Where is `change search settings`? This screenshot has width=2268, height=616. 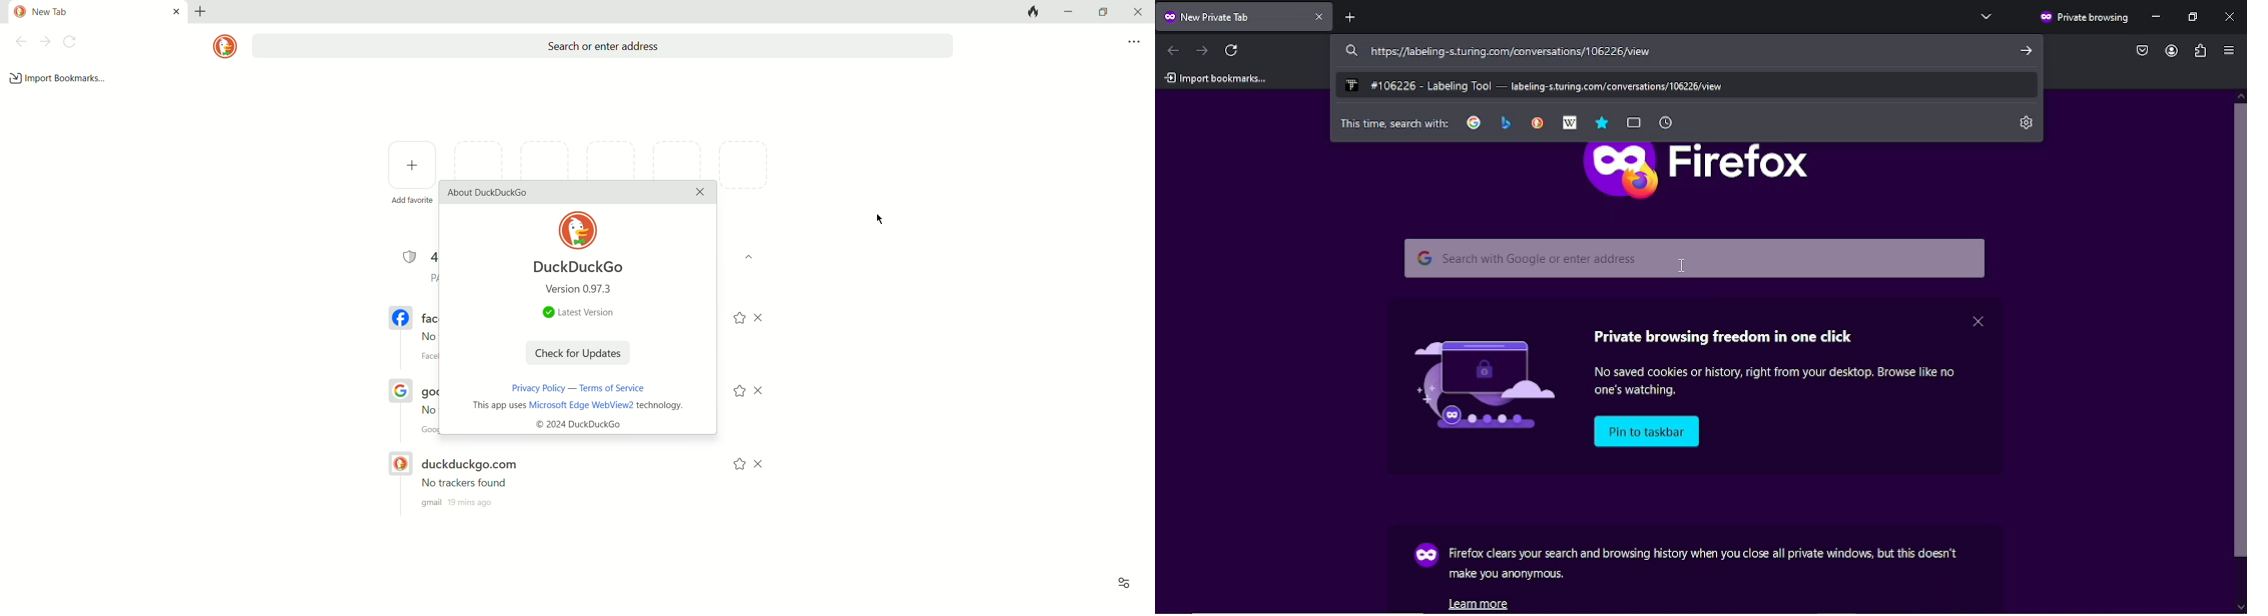
change search settings is located at coordinates (2027, 122).